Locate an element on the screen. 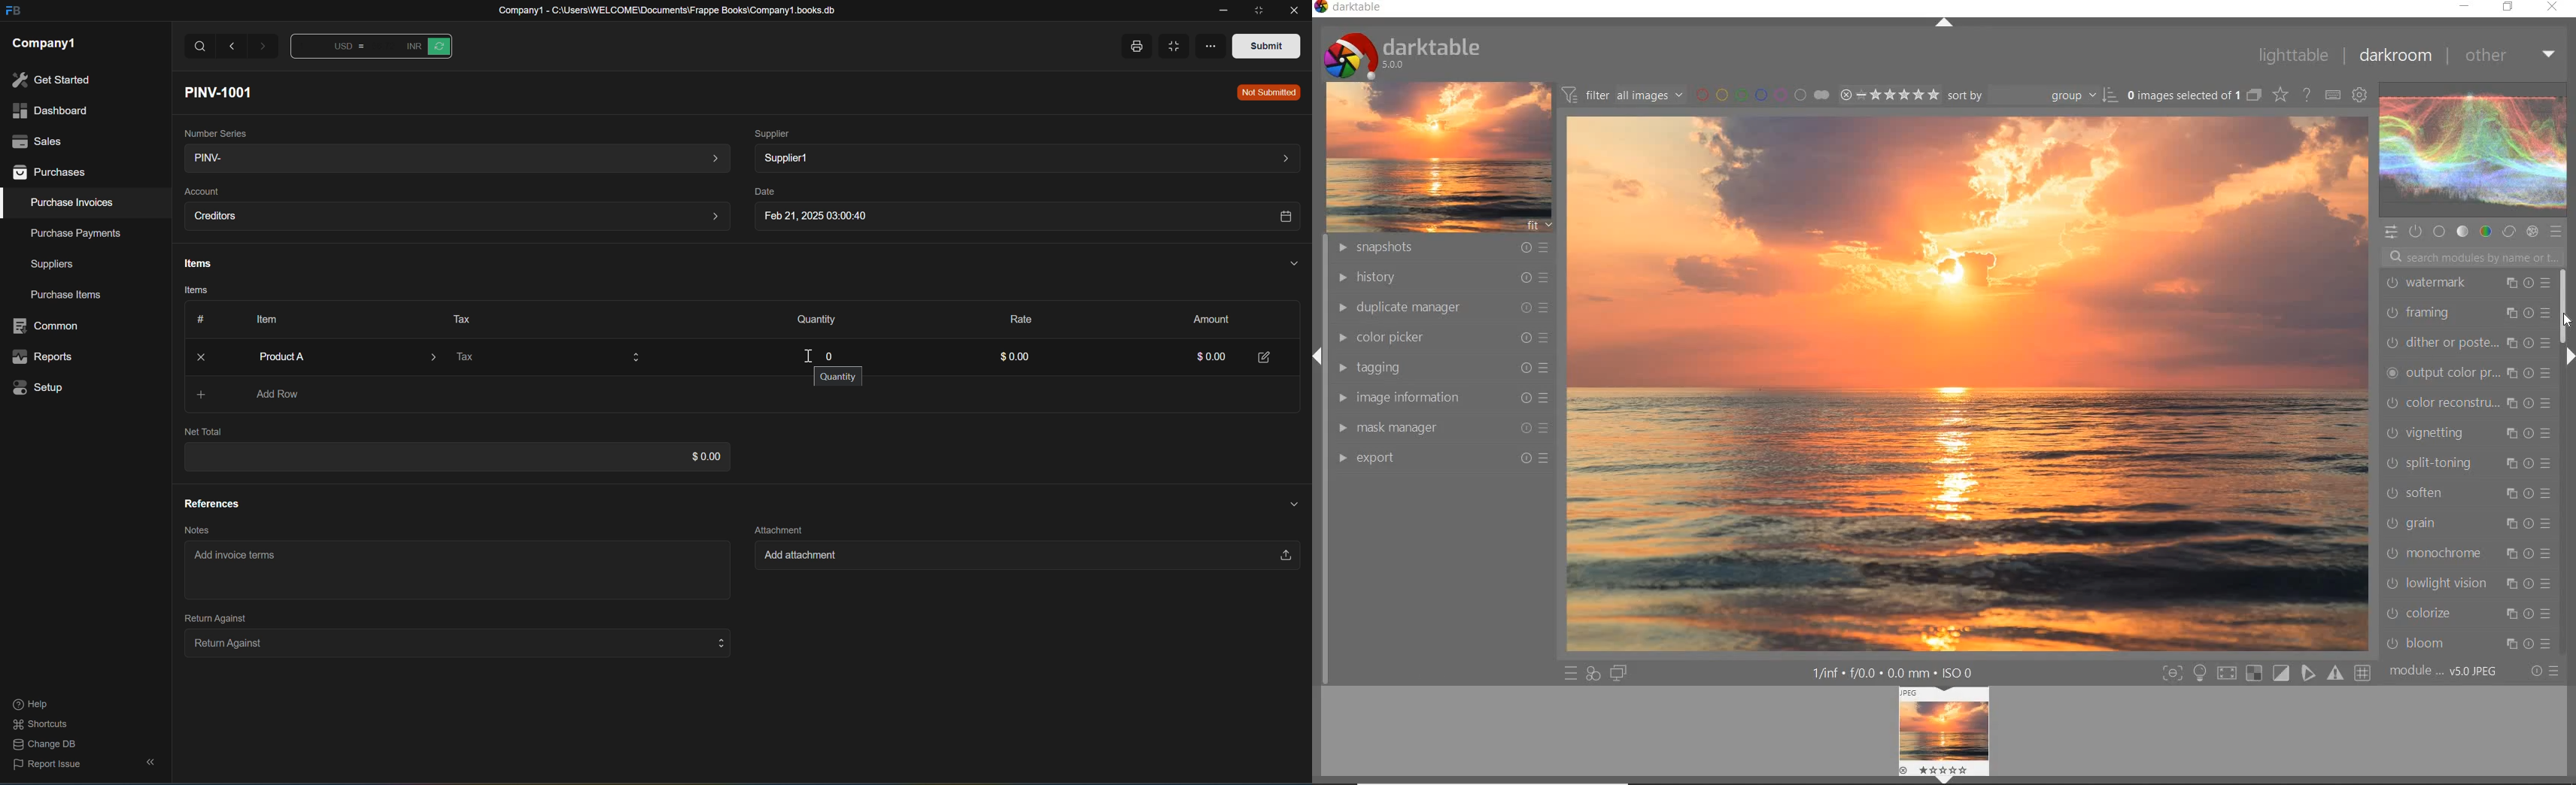 This screenshot has width=2576, height=812. sales is located at coordinates (35, 139).